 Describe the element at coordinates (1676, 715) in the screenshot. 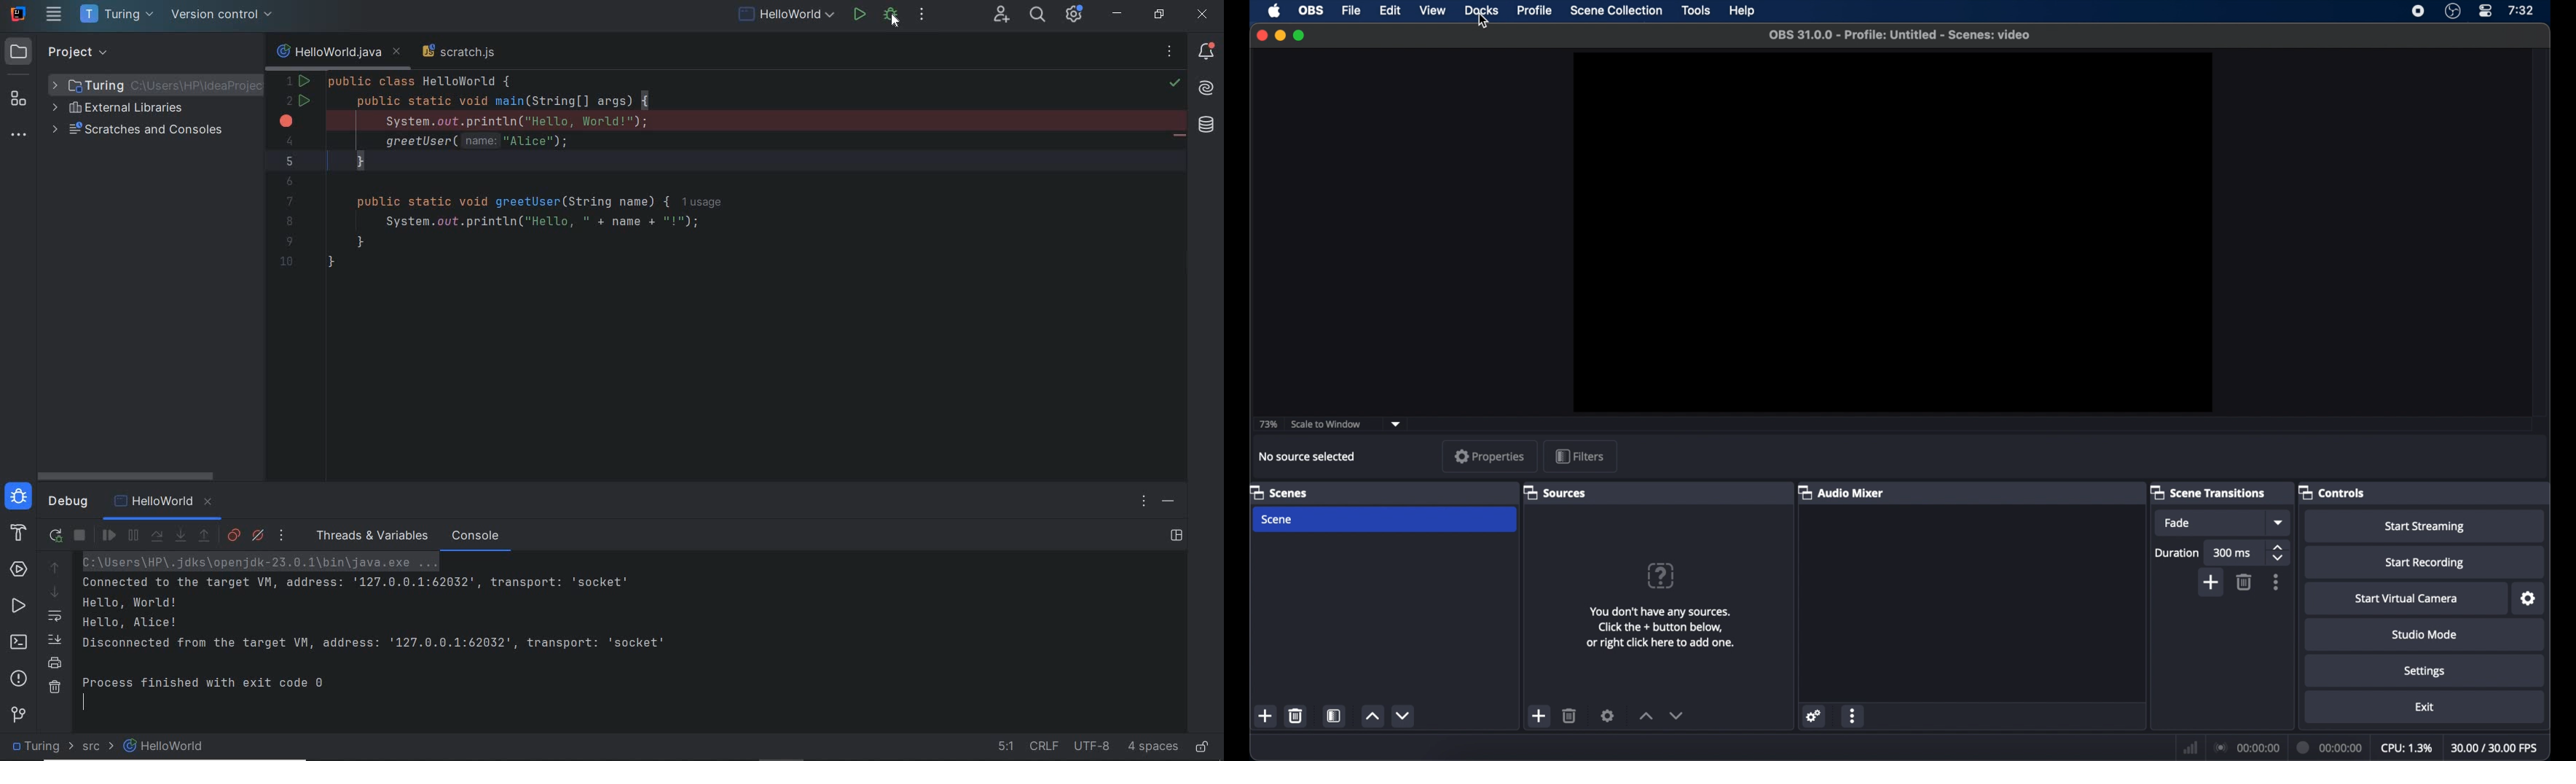

I see `decrement` at that location.